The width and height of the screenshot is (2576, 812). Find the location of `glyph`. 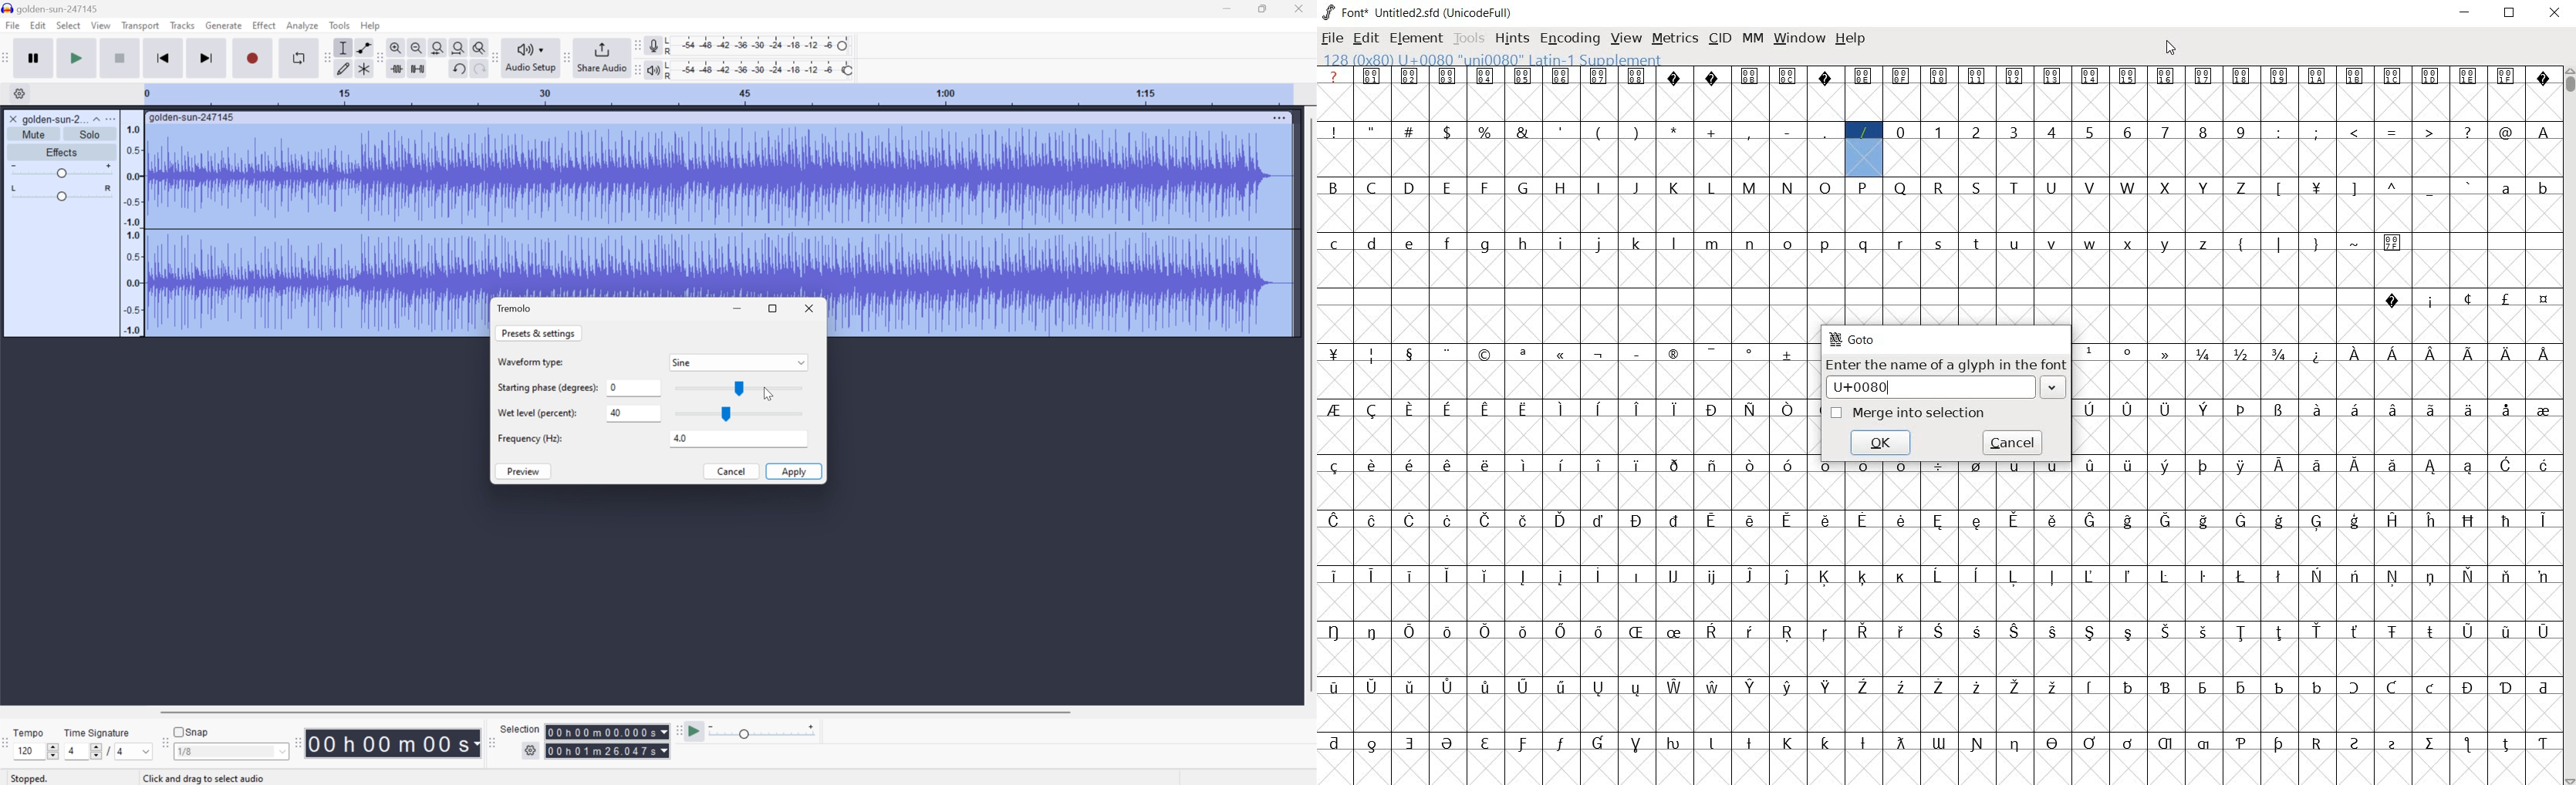

glyph is located at coordinates (1599, 187).